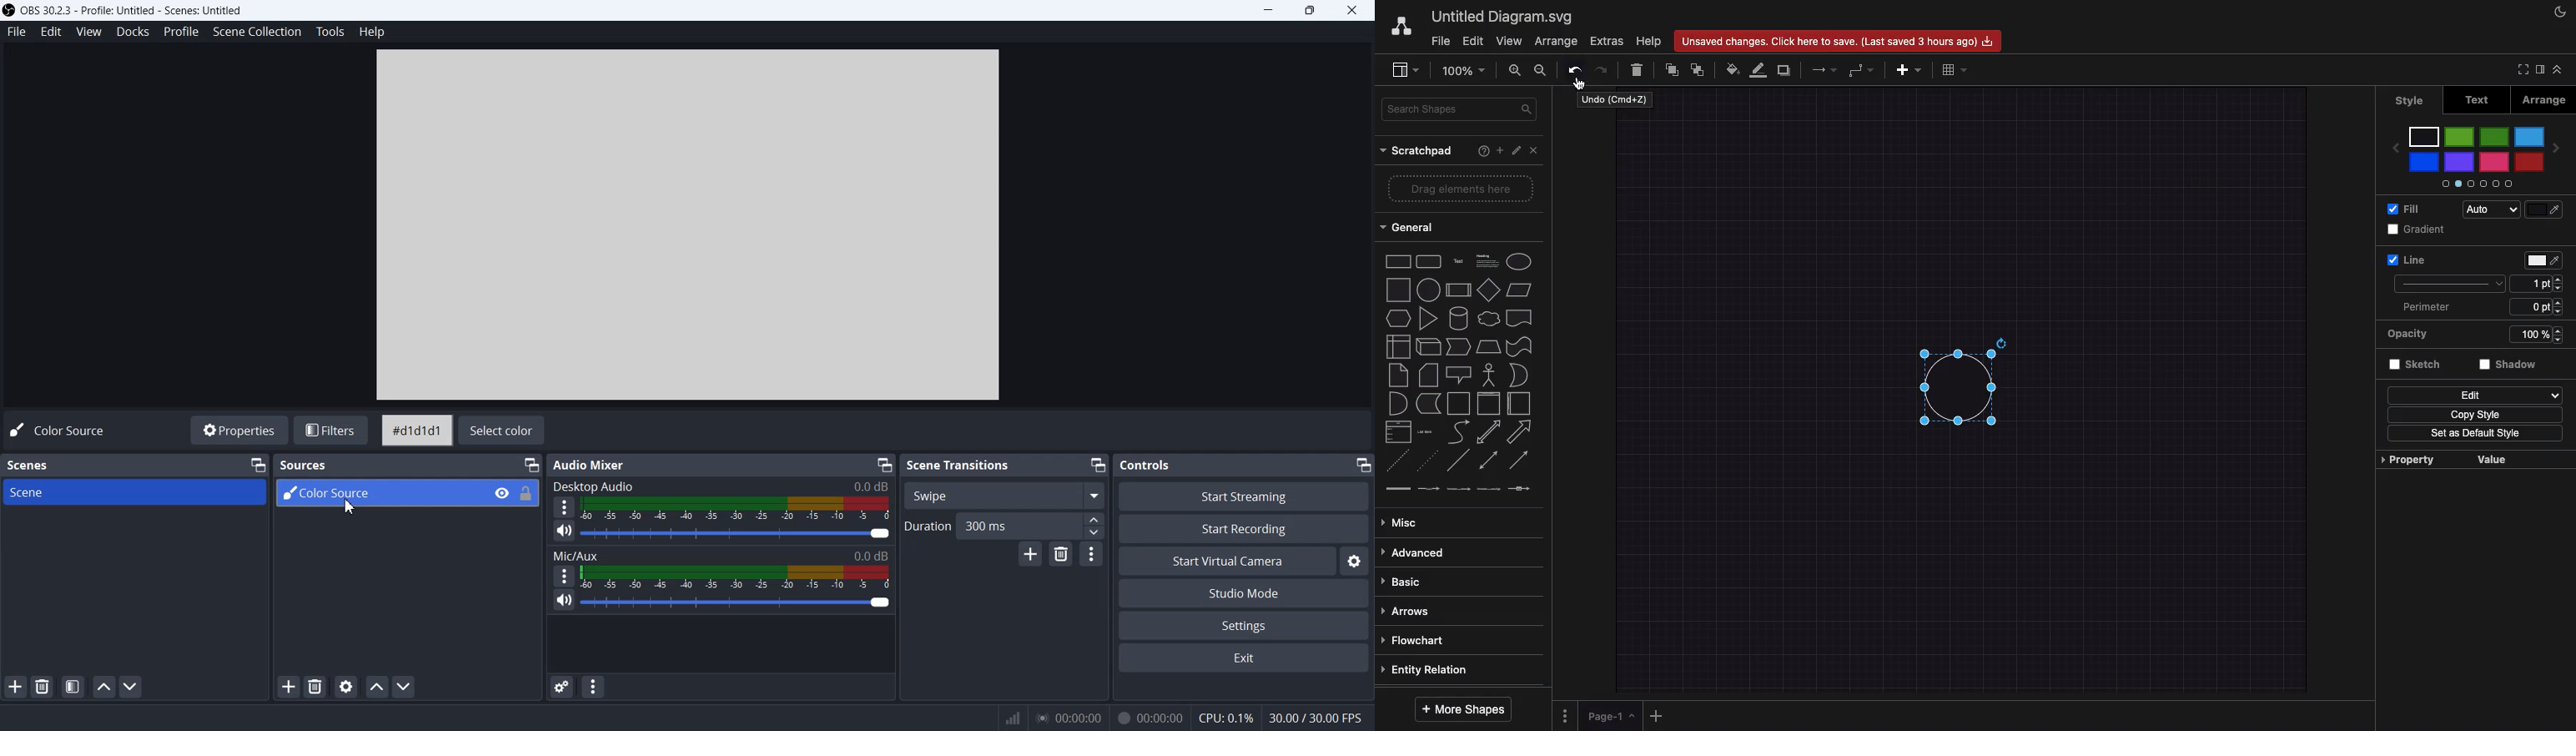 This screenshot has height=756, width=2576. What do you see at coordinates (2546, 99) in the screenshot?
I see `Arrange` at bounding box center [2546, 99].